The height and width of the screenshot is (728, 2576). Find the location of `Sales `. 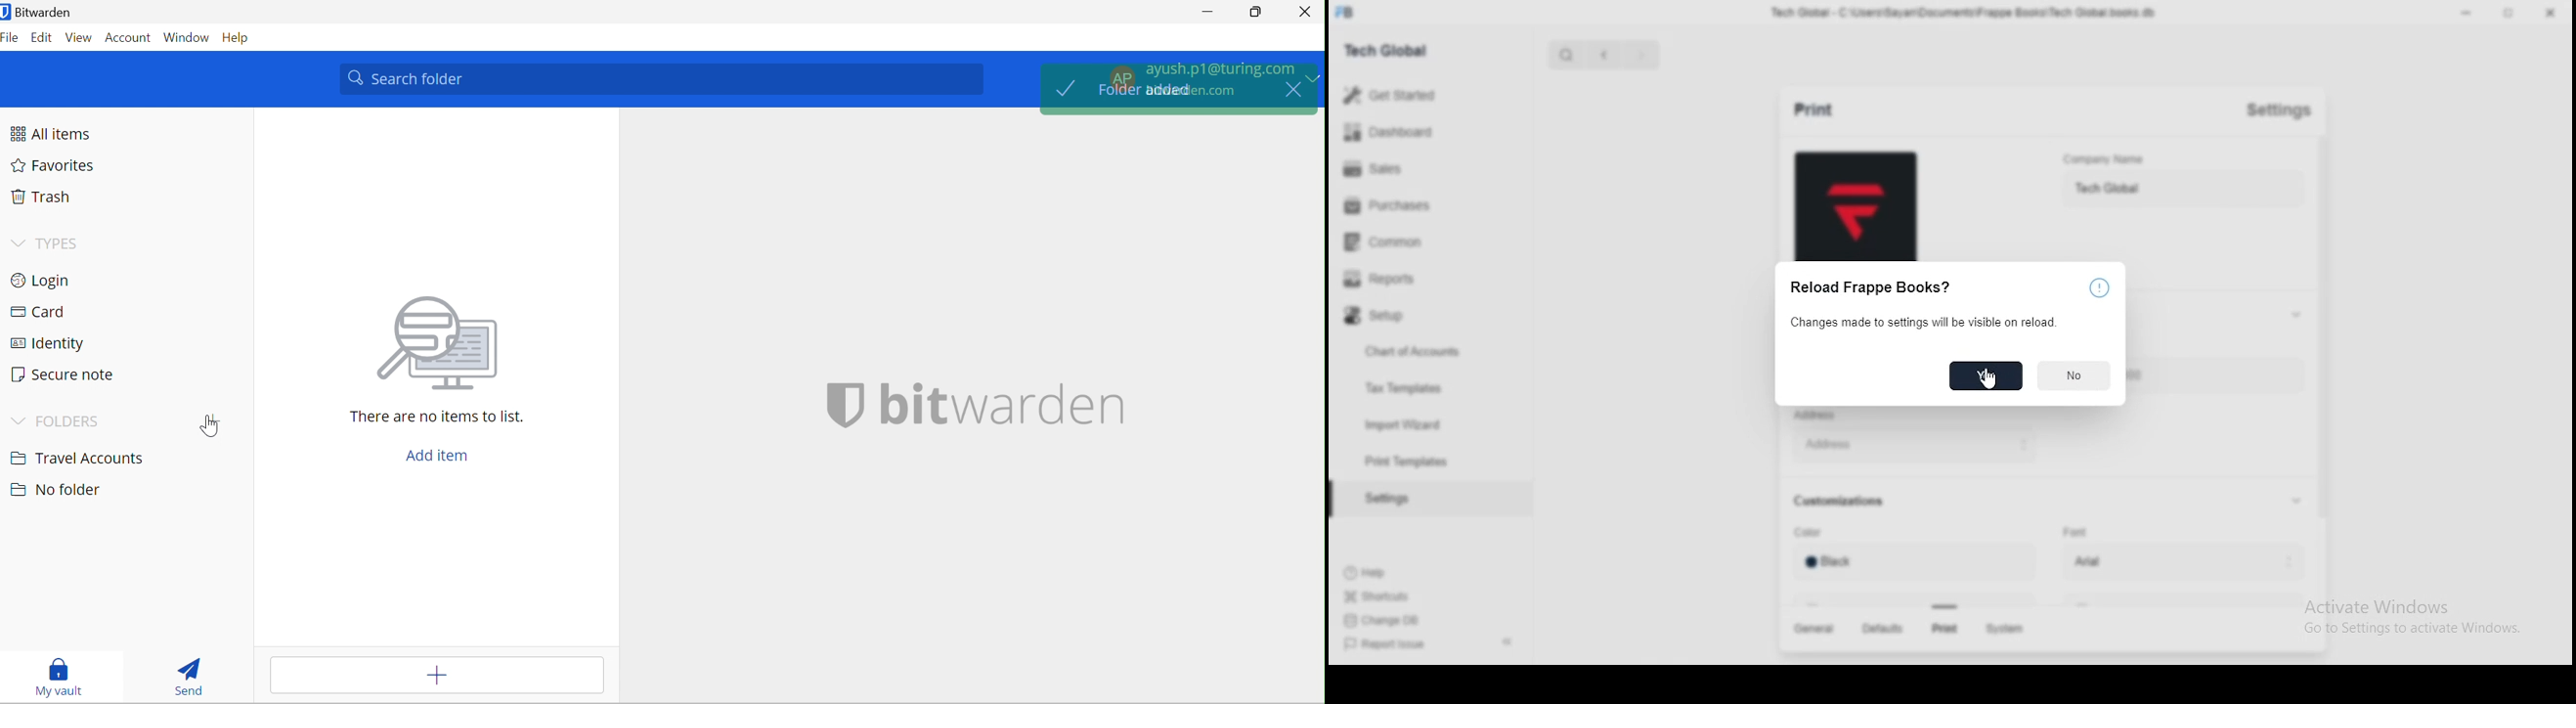

Sales  is located at coordinates (1403, 171).